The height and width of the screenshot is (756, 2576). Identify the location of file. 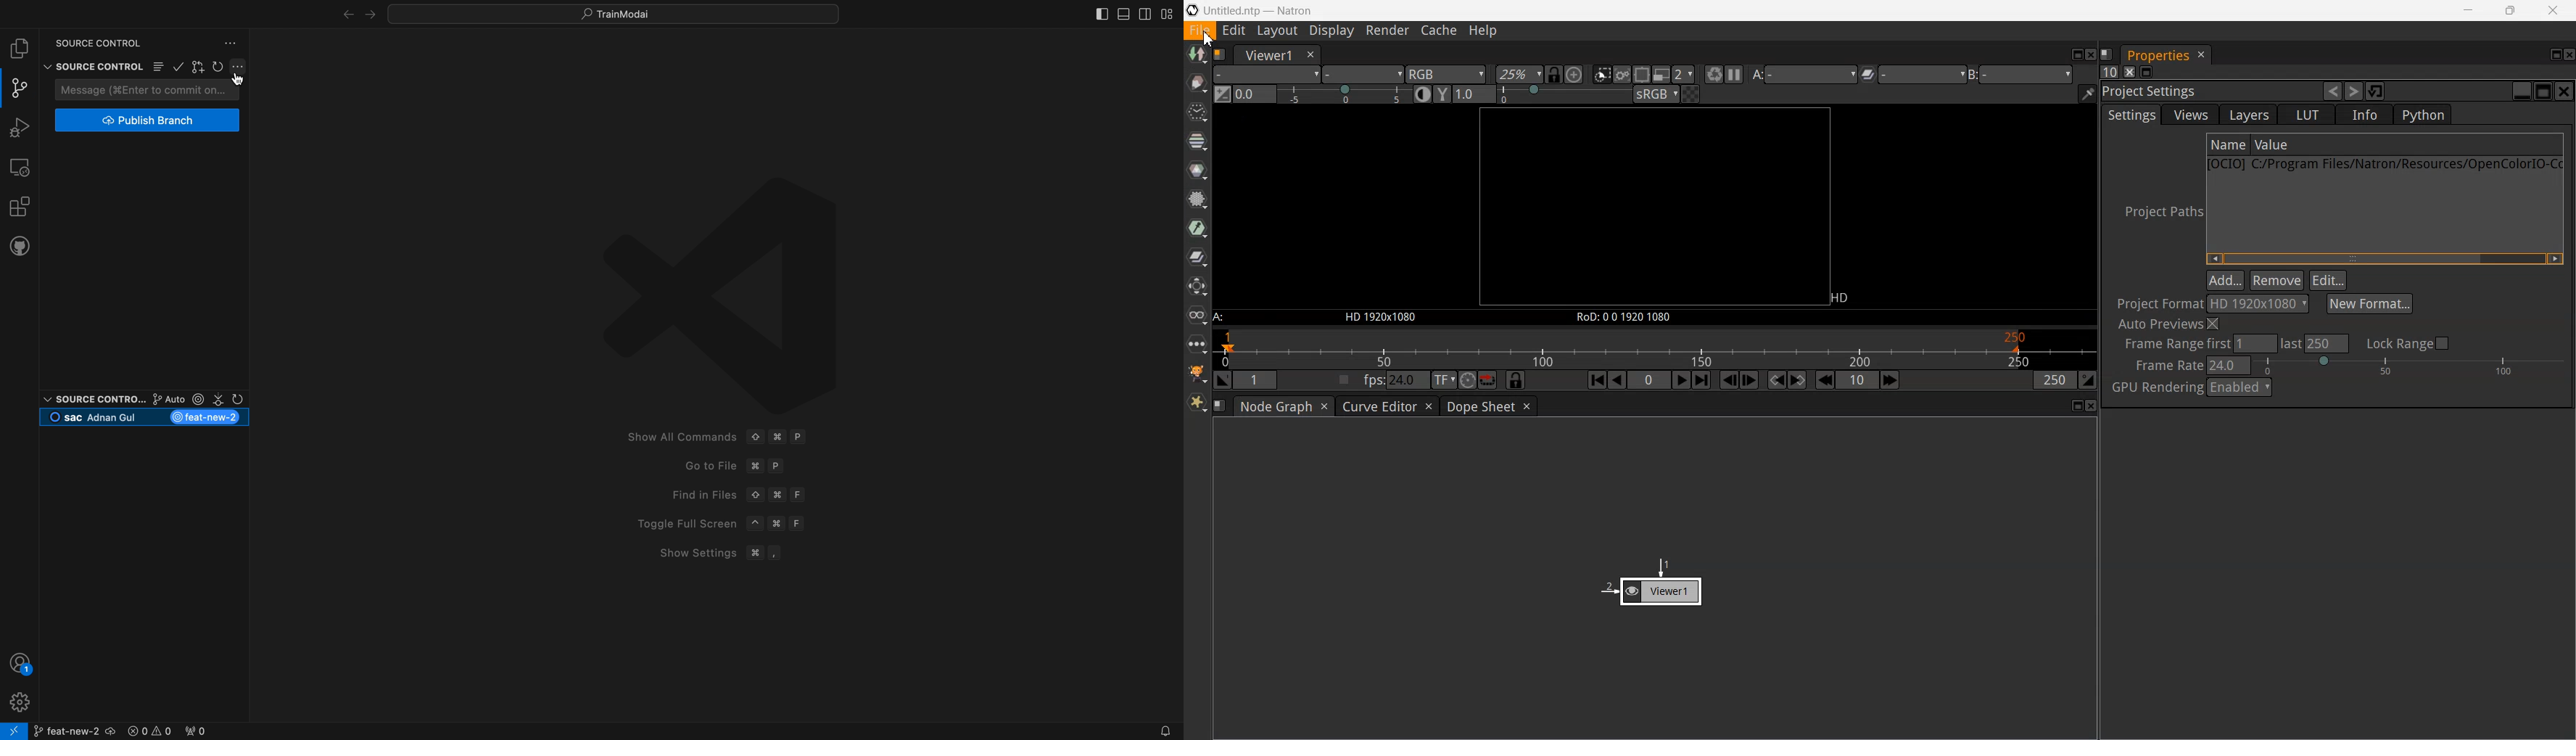
(19, 49).